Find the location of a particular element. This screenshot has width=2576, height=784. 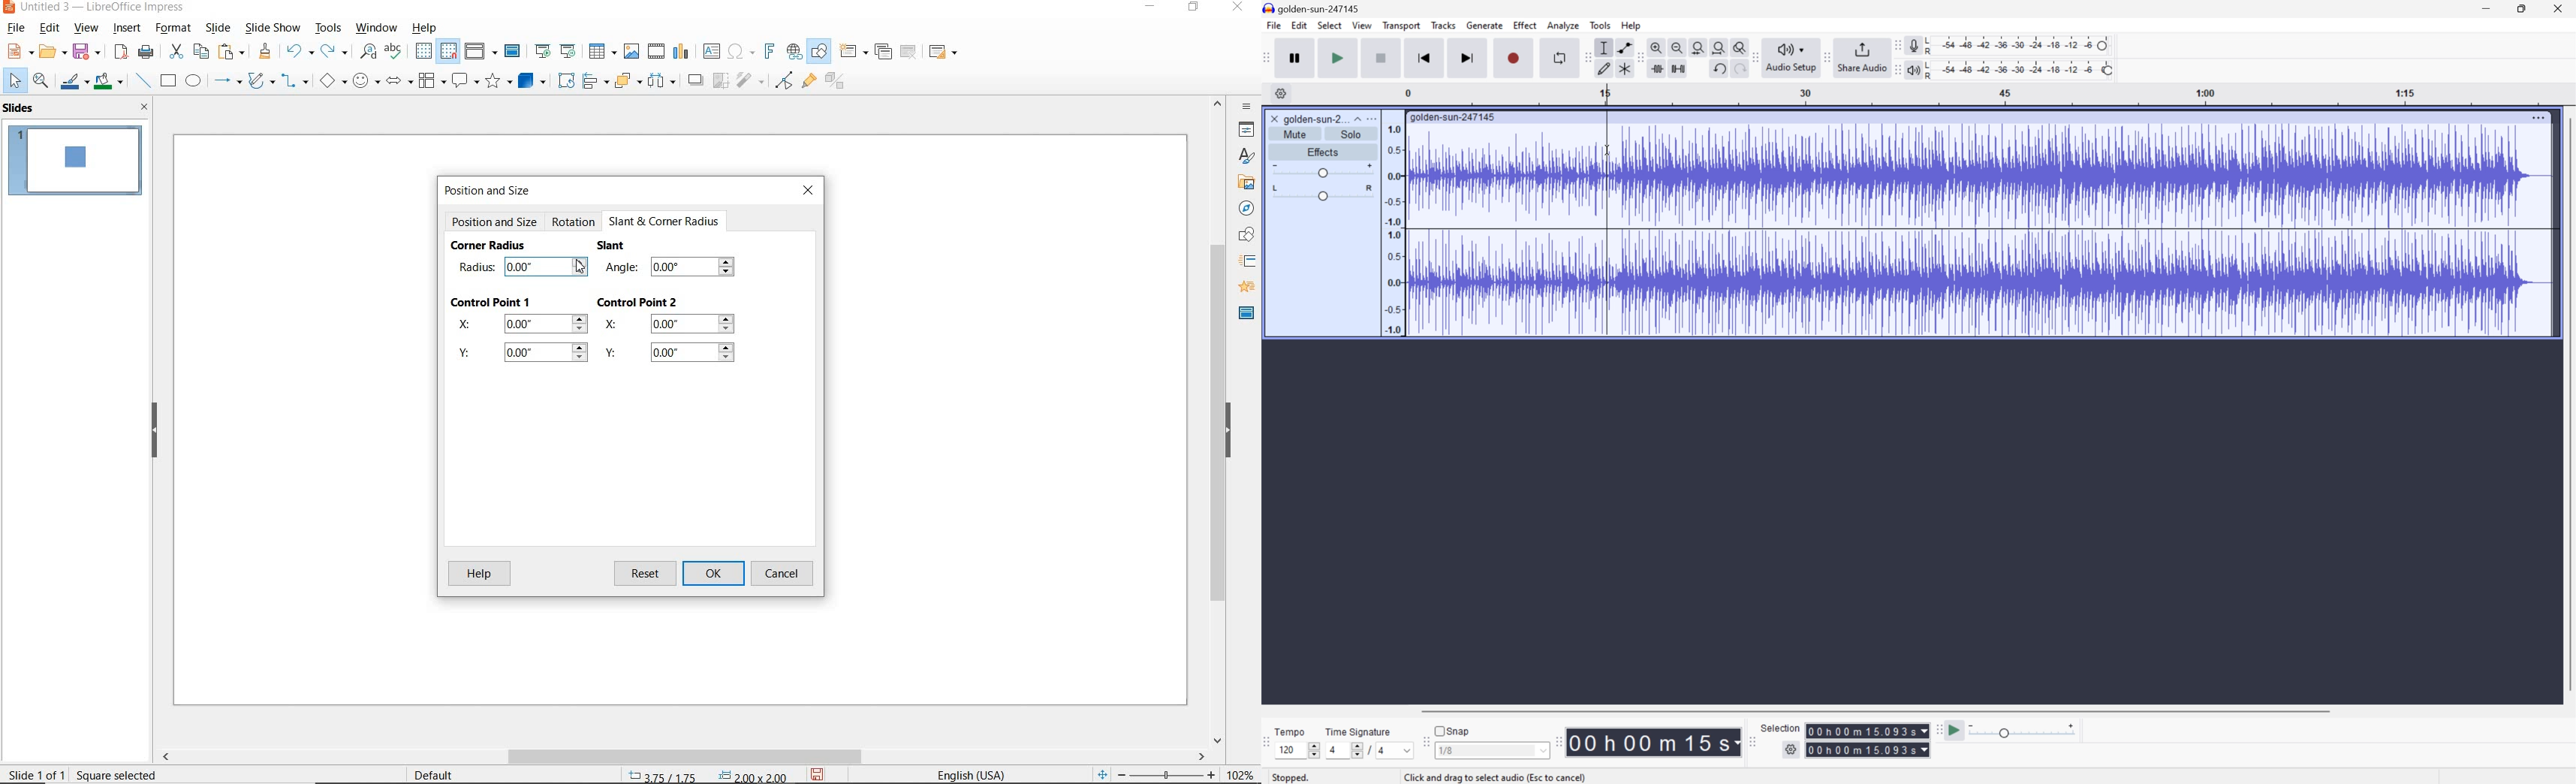

format is located at coordinates (175, 29).